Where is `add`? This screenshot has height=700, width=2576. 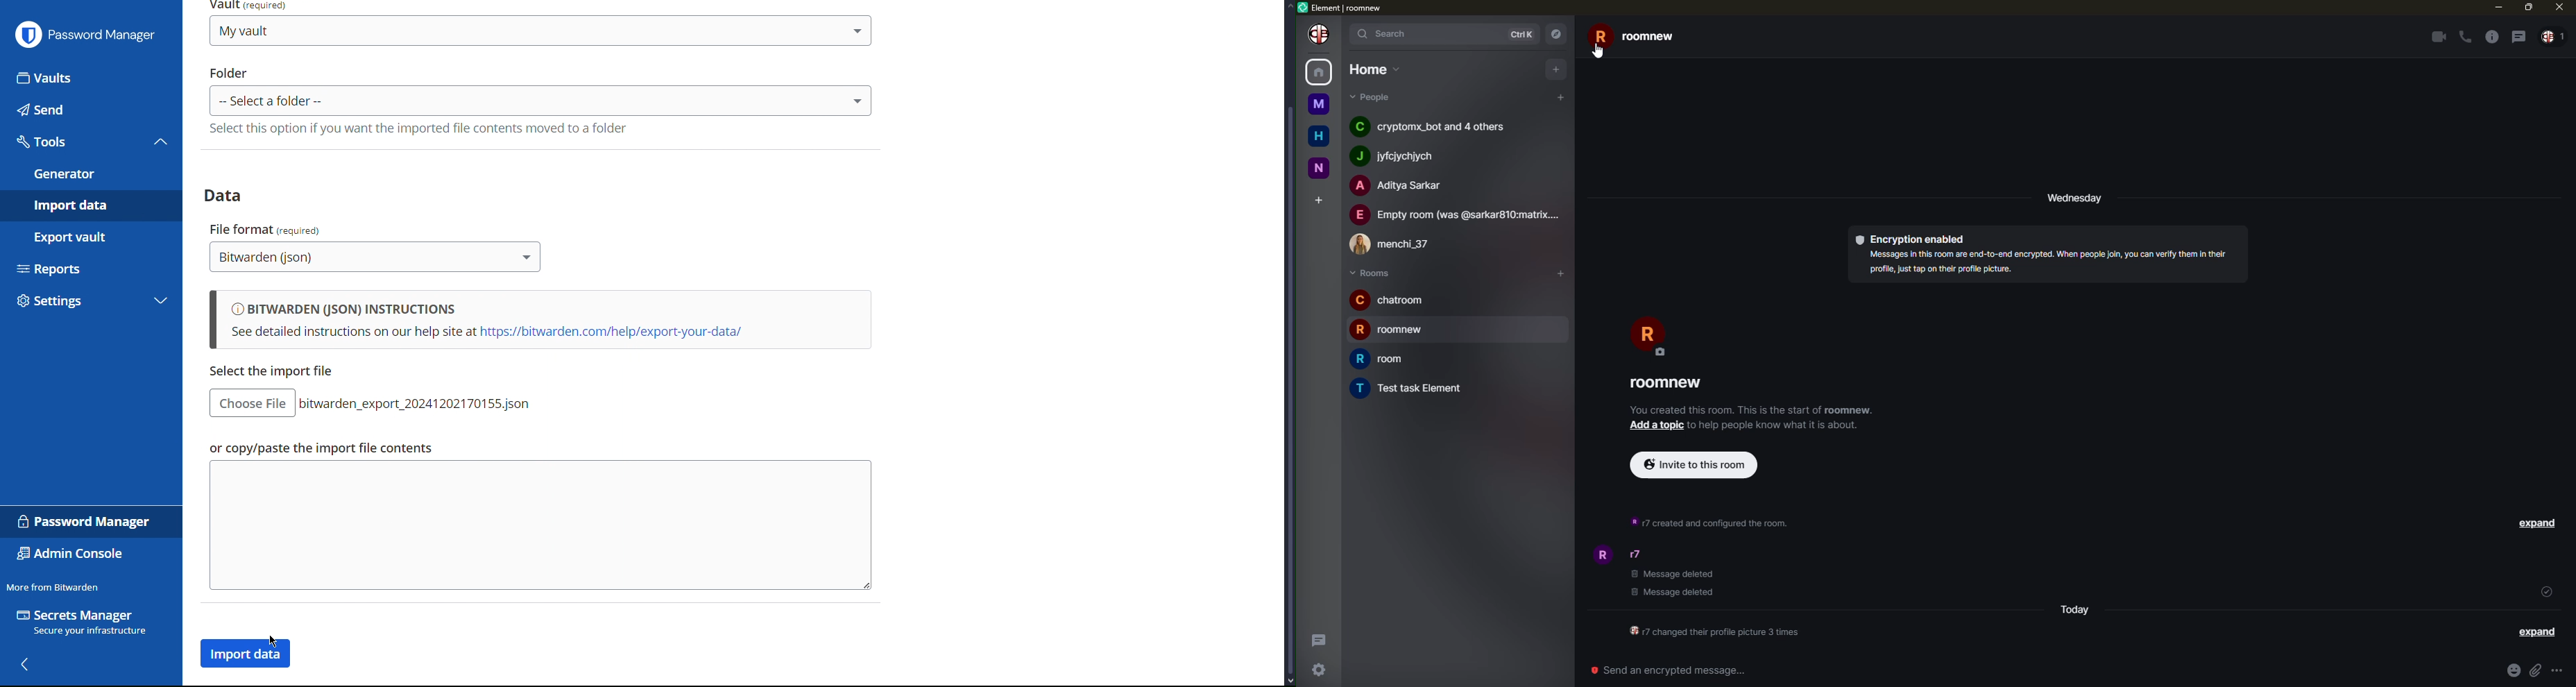
add is located at coordinates (1656, 426).